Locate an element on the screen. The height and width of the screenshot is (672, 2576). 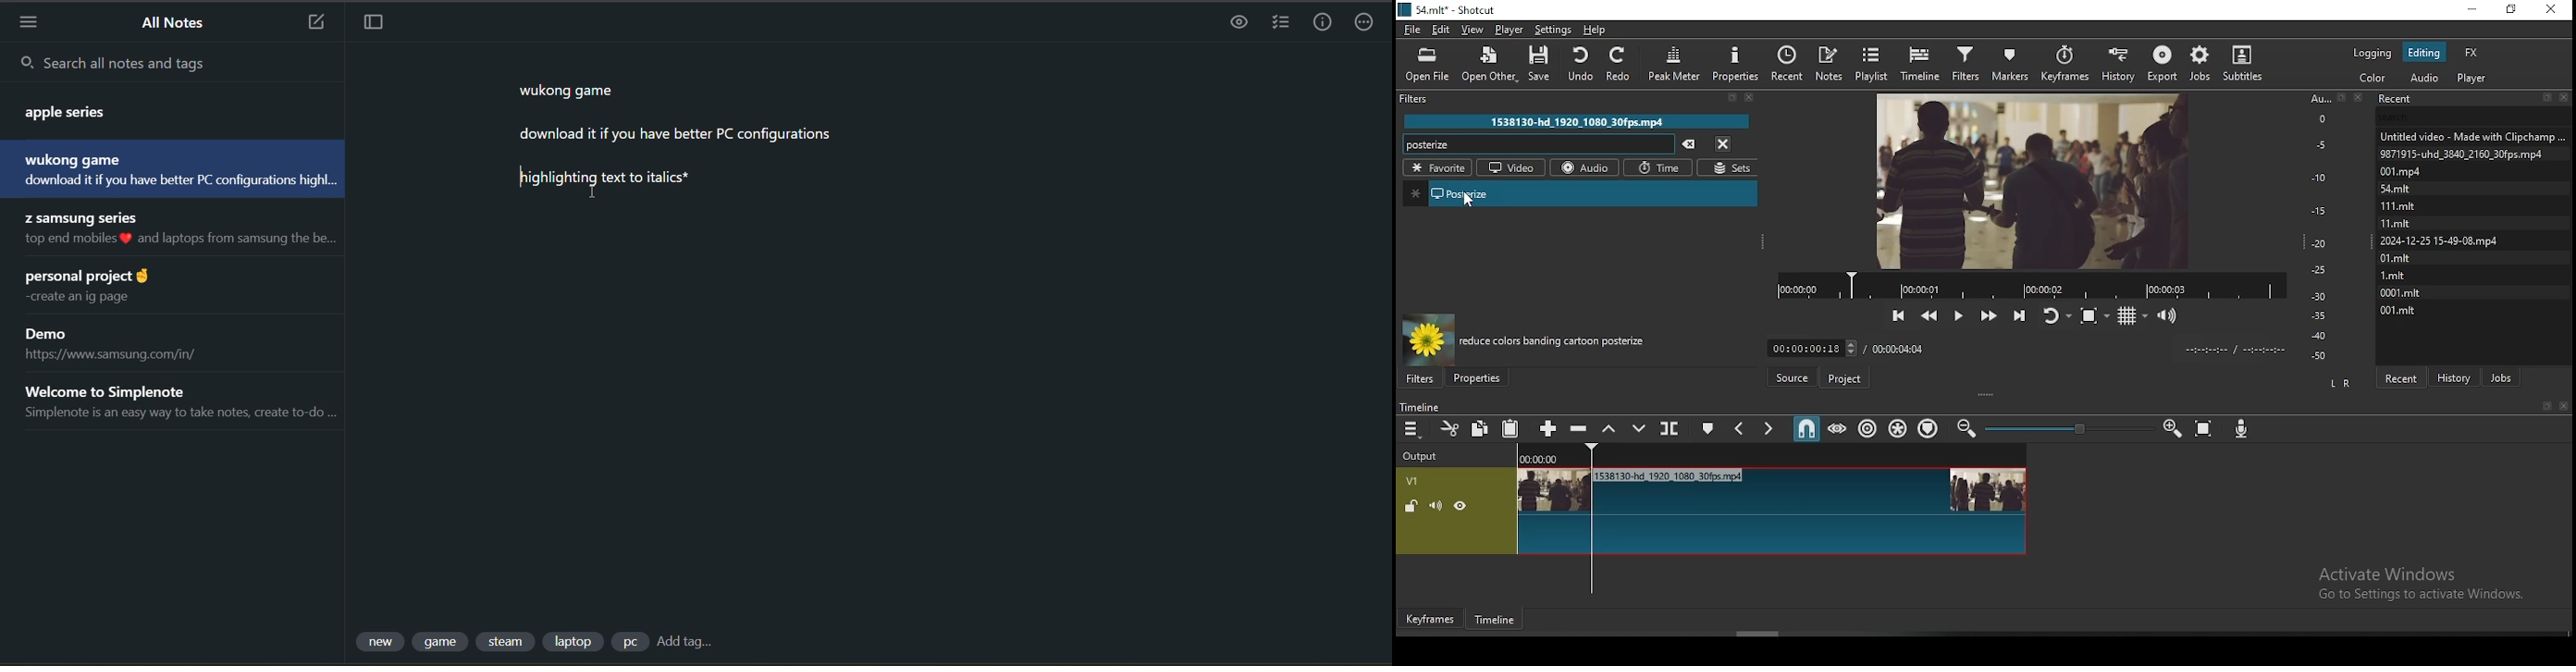
timeline is located at coordinates (1923, 63).